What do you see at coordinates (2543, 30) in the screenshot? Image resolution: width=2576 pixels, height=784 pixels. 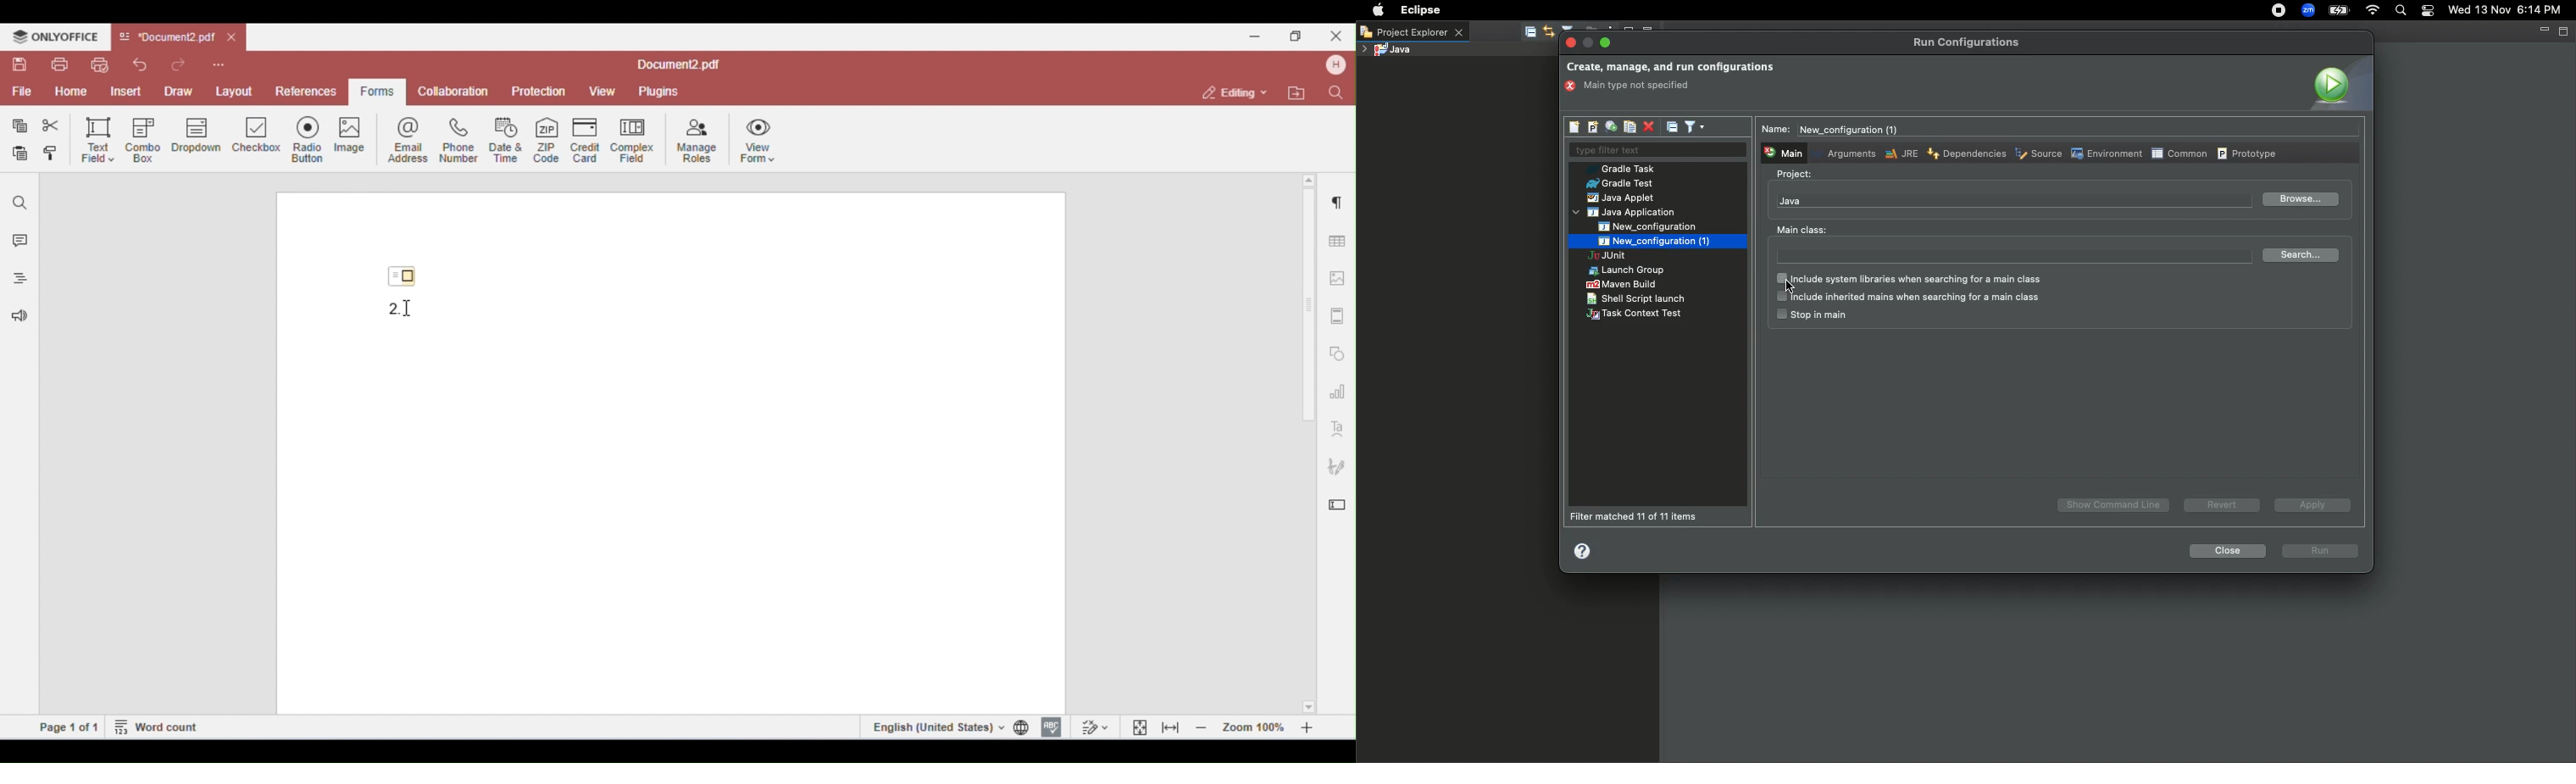 I see `Minimize` at bounding box center [2543, 30].